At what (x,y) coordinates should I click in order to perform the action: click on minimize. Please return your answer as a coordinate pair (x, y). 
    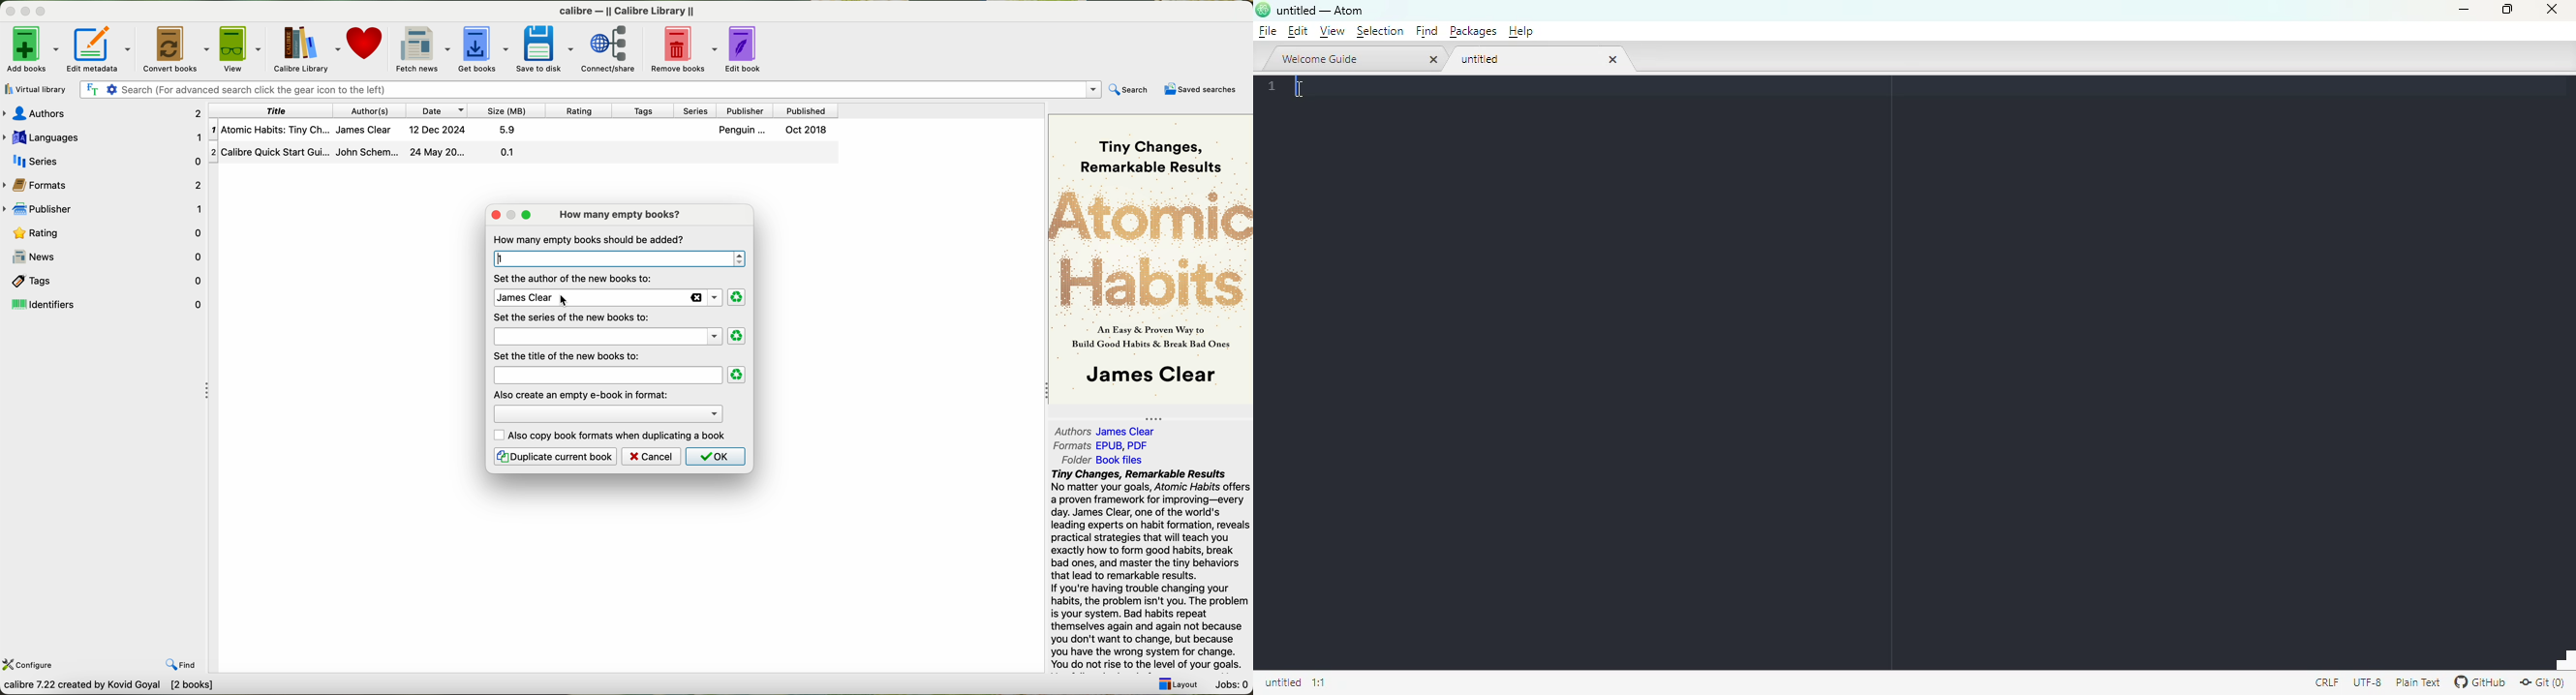
    Looking at the image, I should click on (2466, 9).